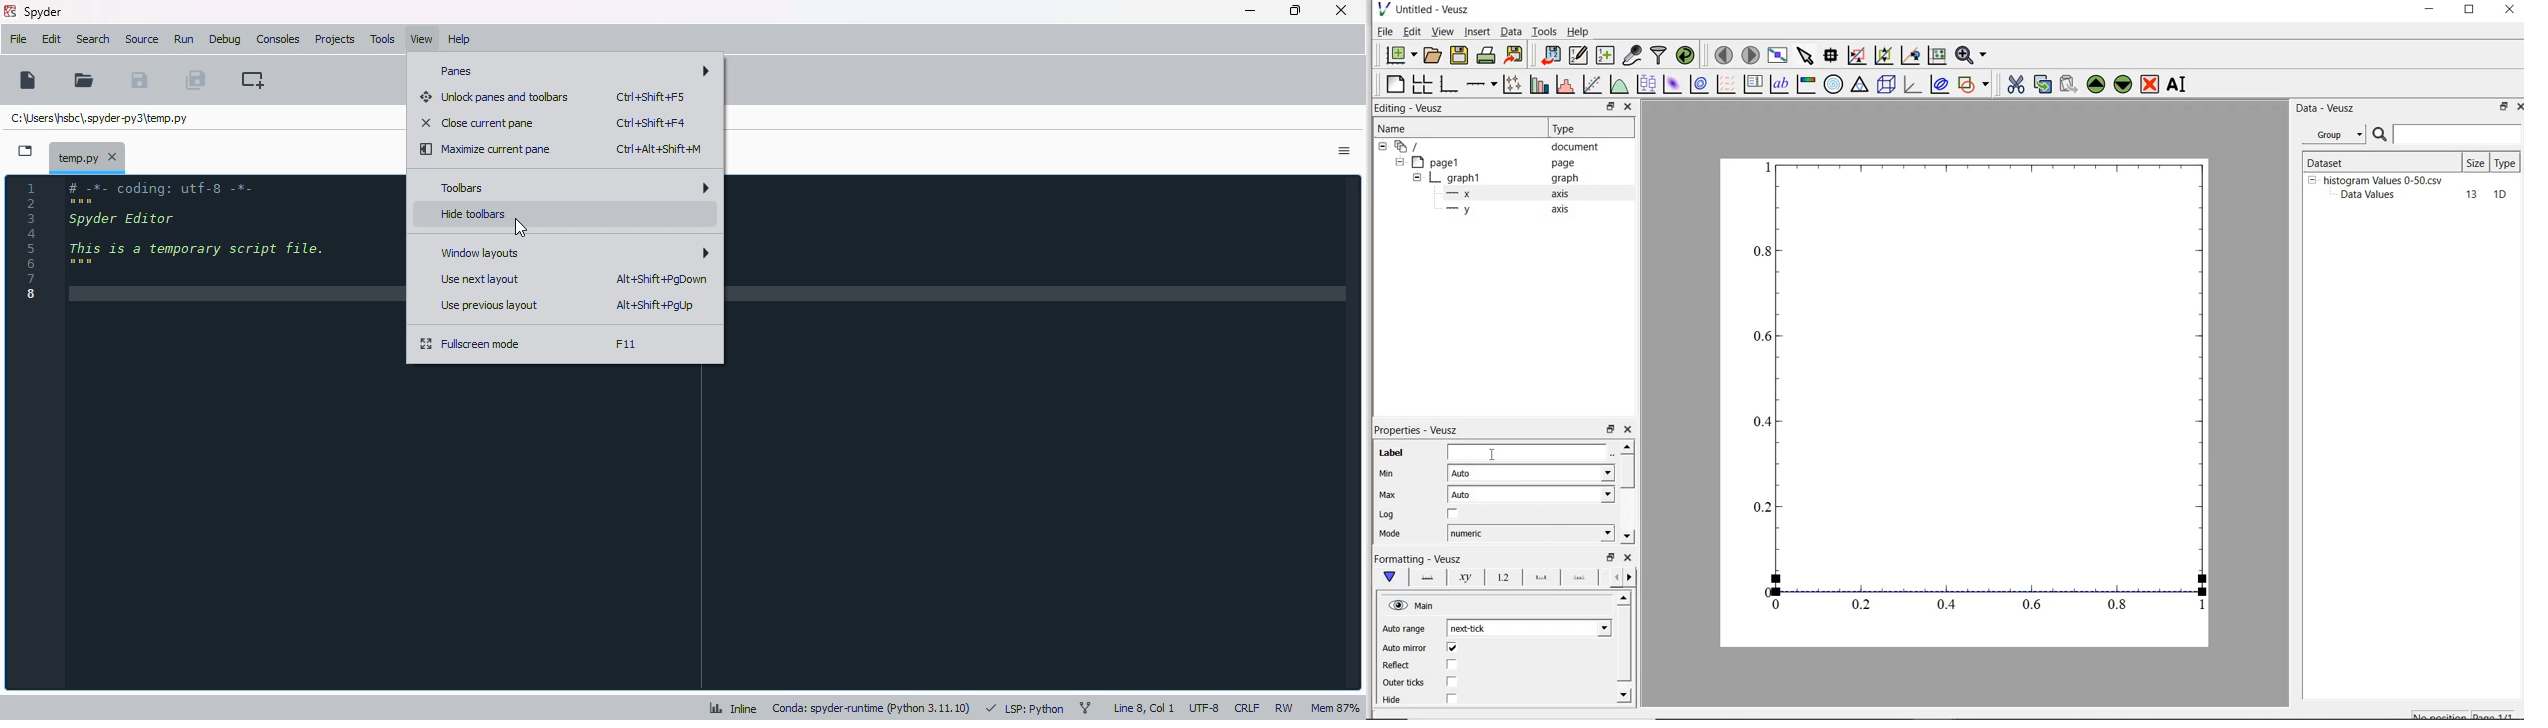 The height and width of the screenshot is (728, 2548). Describe the element at coordinates (1593, 83) in the screenshot. I see `fit a function to data` at that location.